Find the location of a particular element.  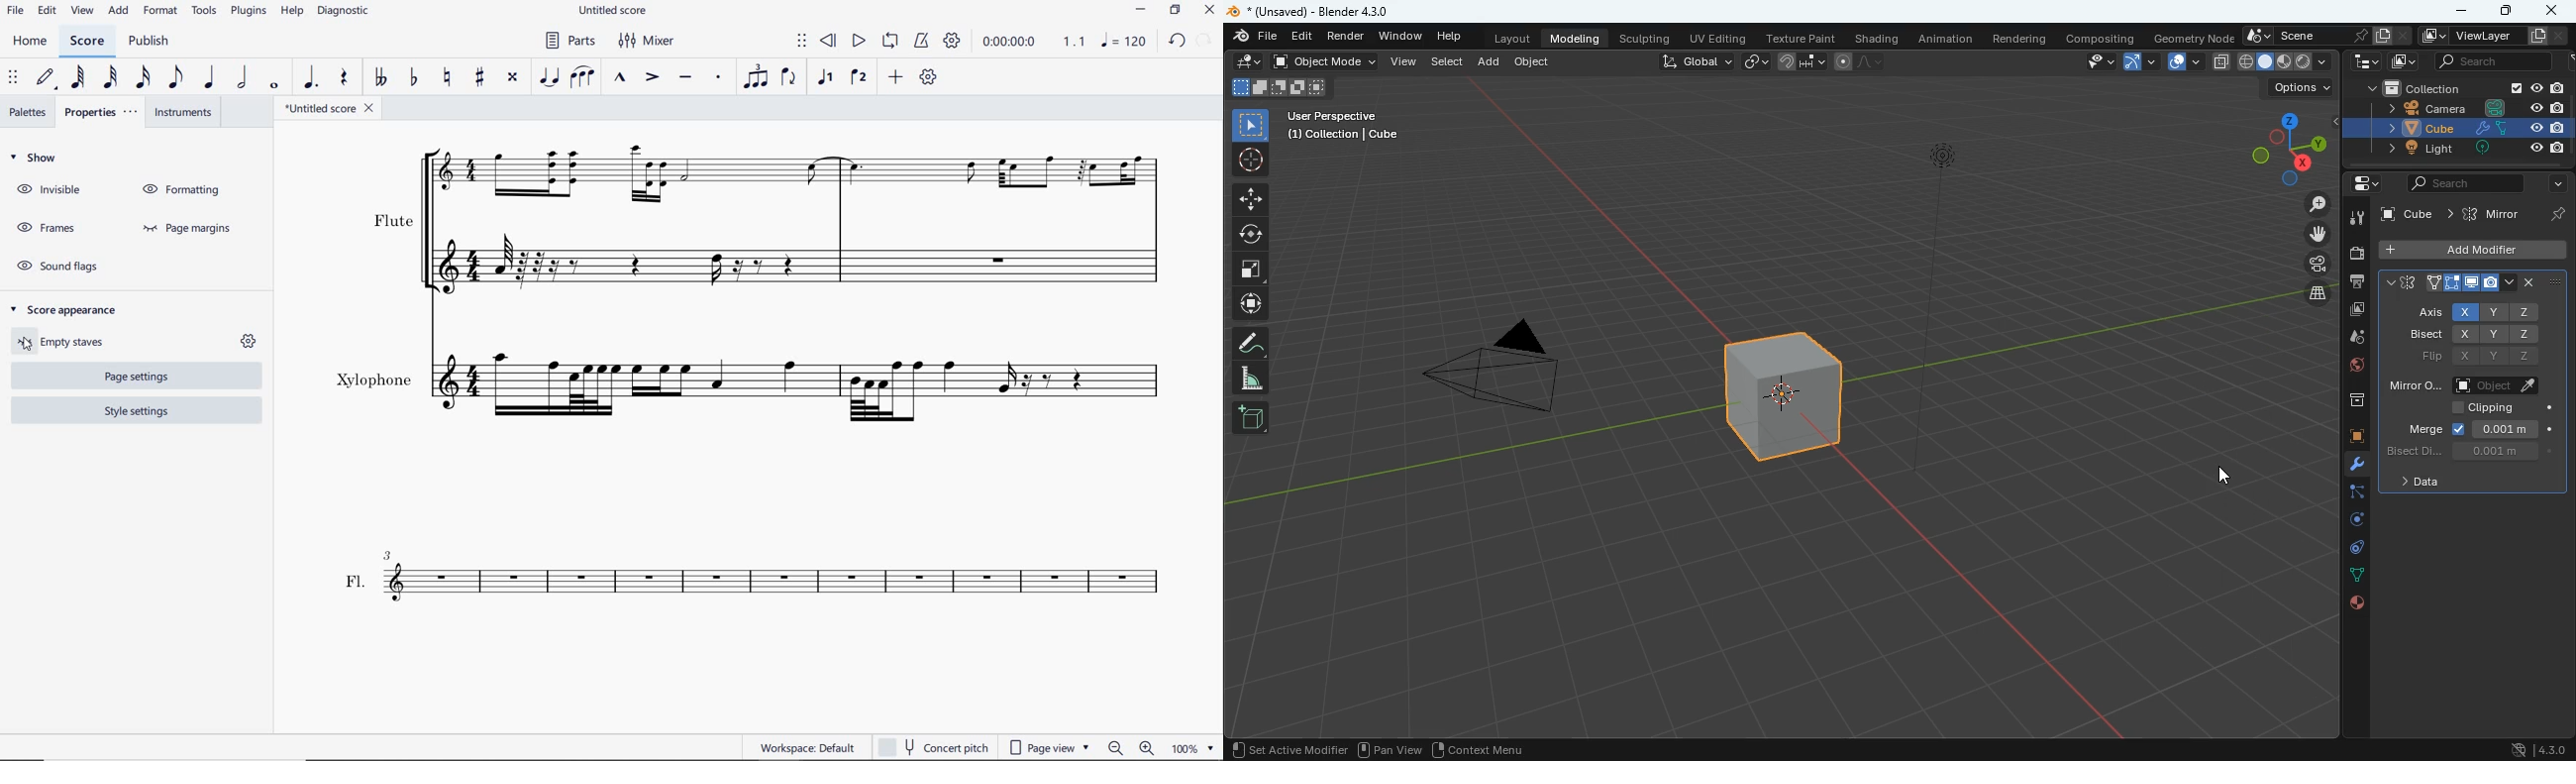

constraint panel is located at coordinates (2448, 281).